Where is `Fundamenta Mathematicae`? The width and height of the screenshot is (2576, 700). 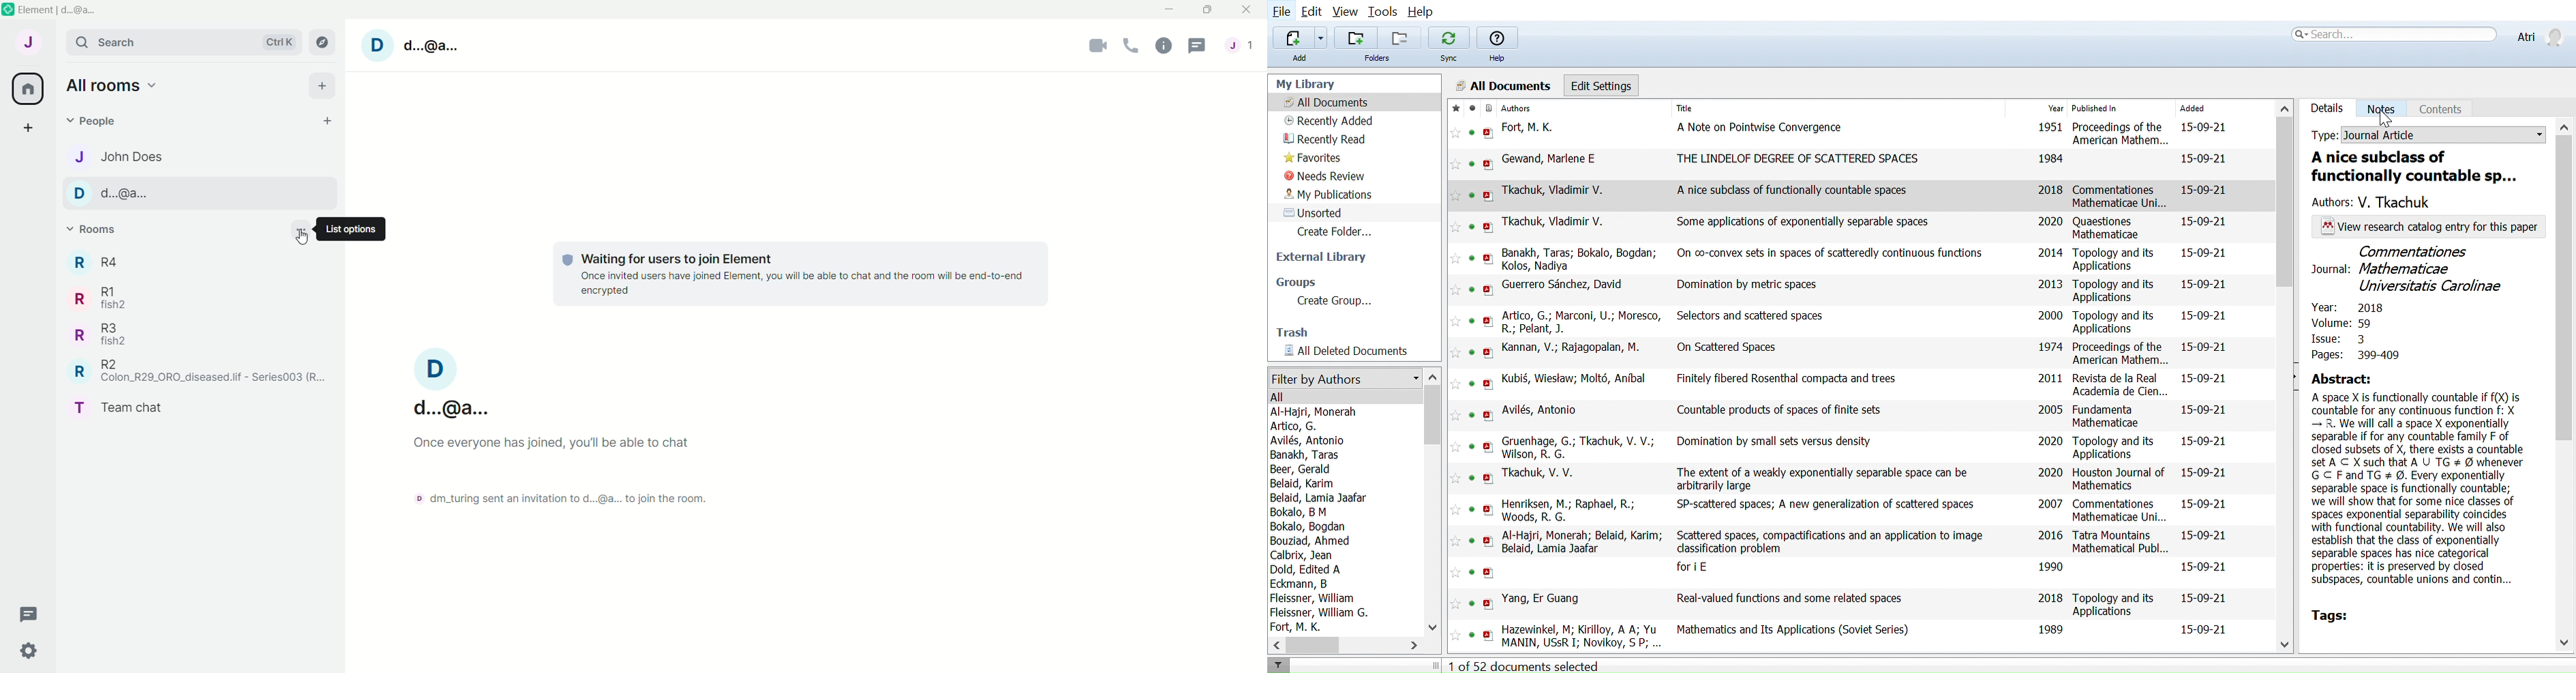 Fundamenta Mathematicae is located at coordinates (2110, 415).